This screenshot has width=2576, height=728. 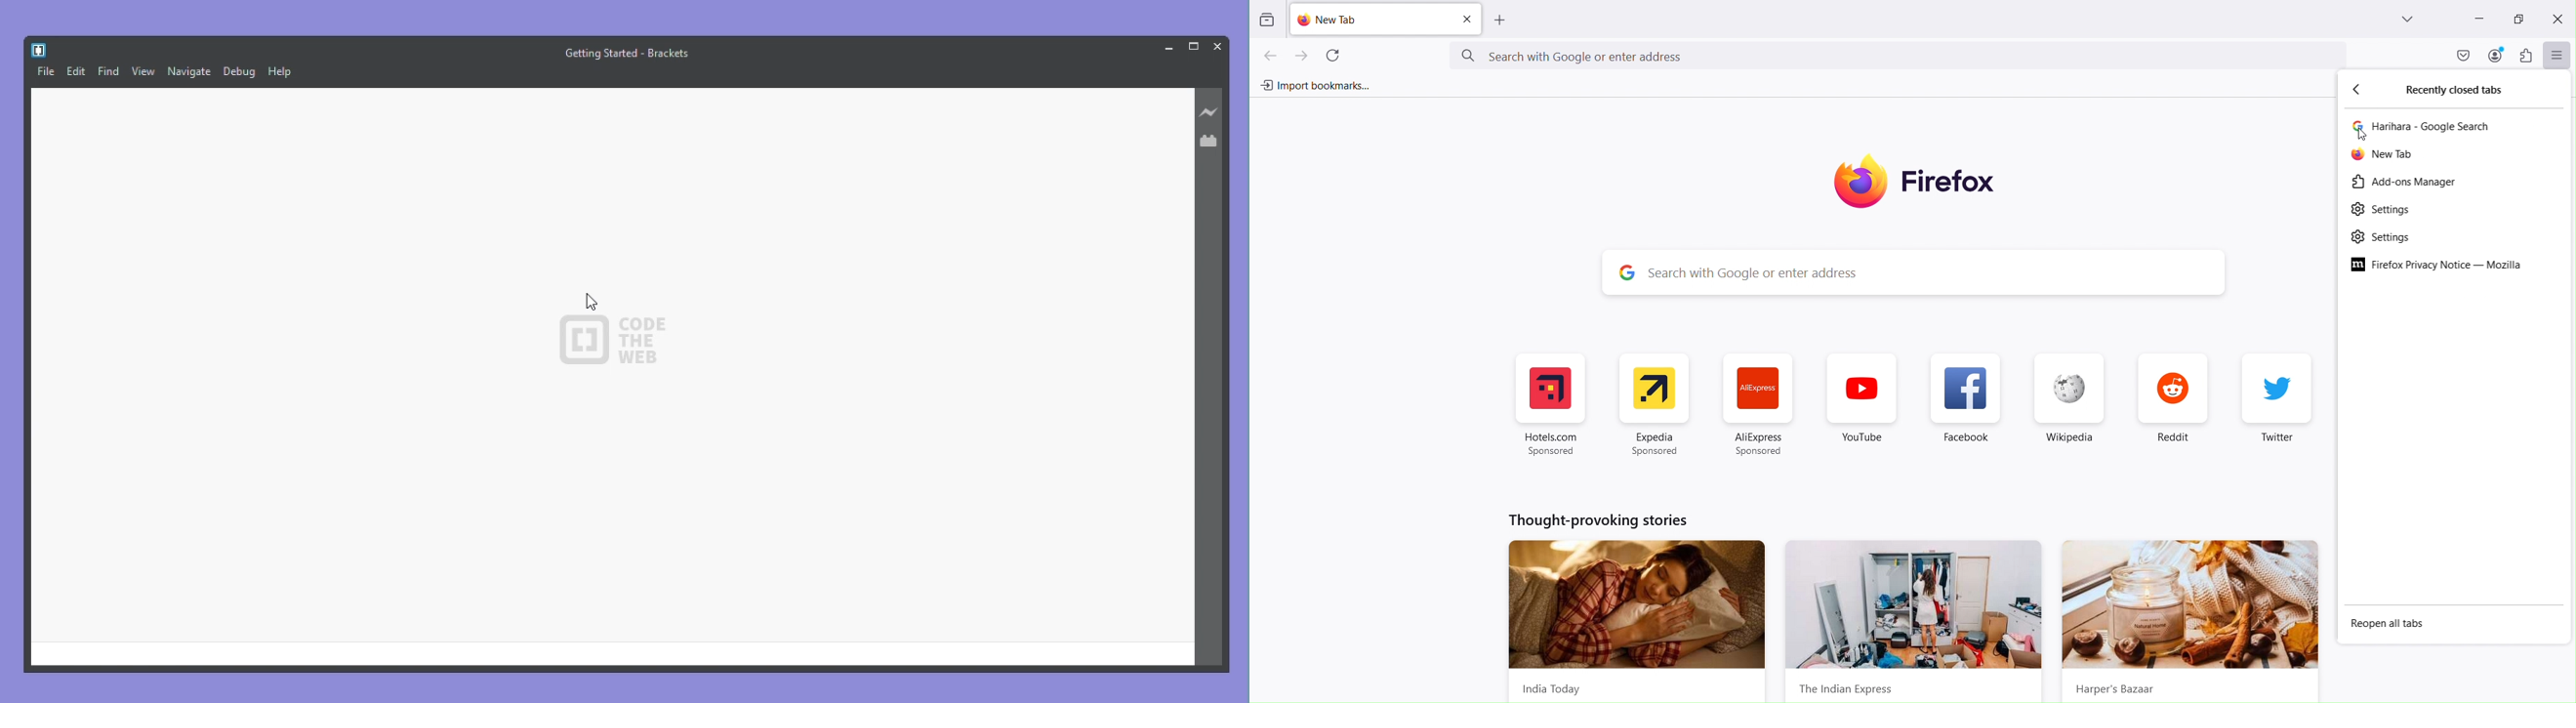 What do you see at coordinates (143, 72) in the screenshot?
I see `view` at bounding box center [143, 72].